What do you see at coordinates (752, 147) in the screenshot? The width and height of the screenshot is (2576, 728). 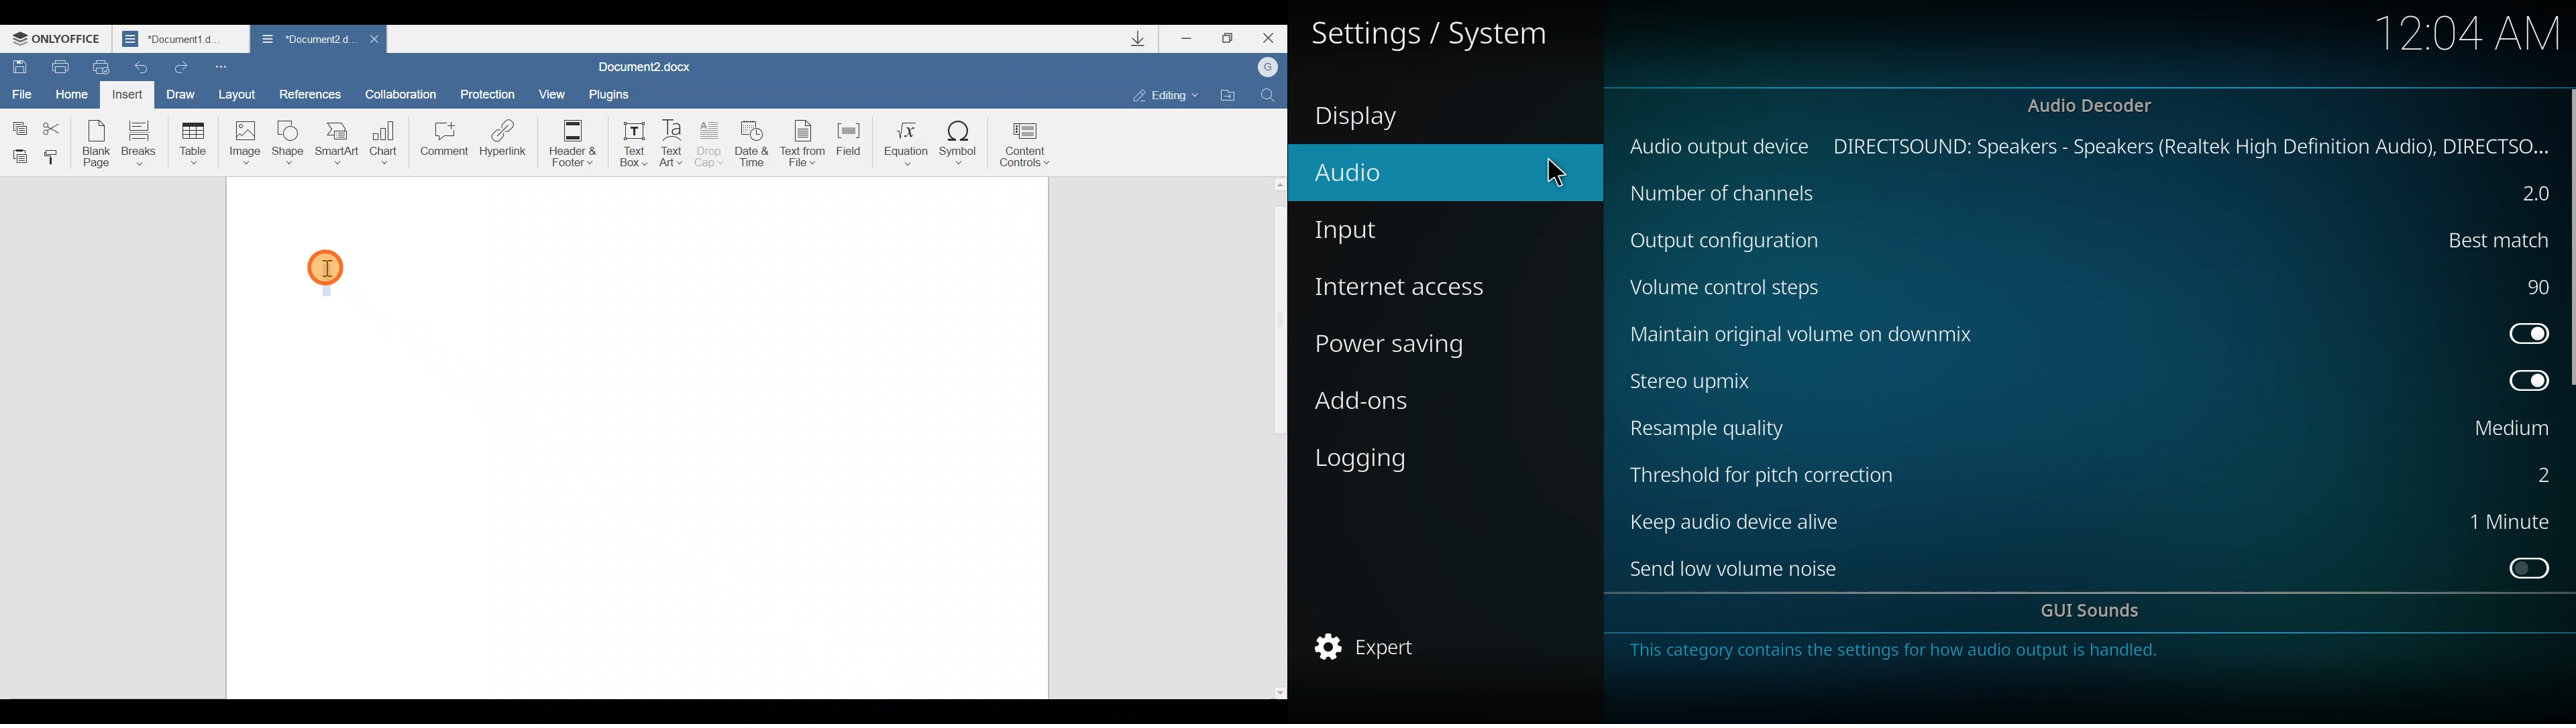 I see `Date & time` at bounding box center [752, 147].